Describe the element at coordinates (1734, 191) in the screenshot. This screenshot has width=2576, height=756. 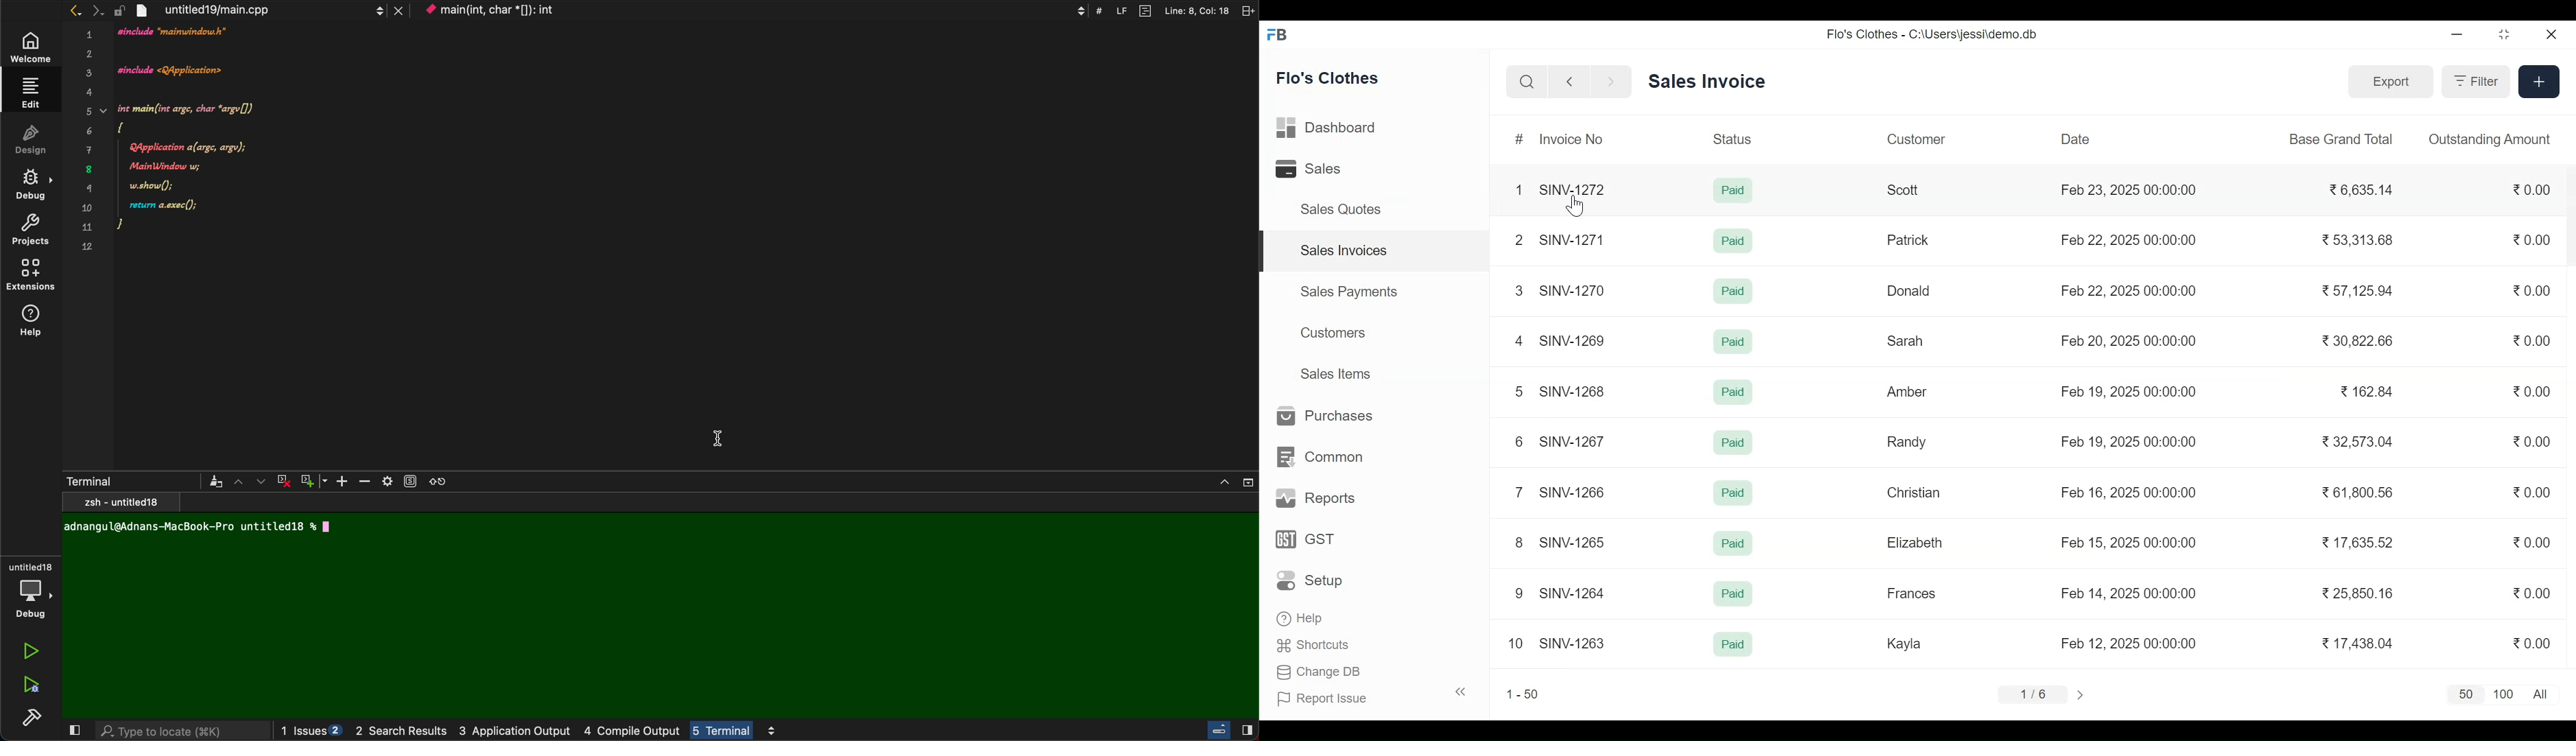
I see `Paid` at that location.